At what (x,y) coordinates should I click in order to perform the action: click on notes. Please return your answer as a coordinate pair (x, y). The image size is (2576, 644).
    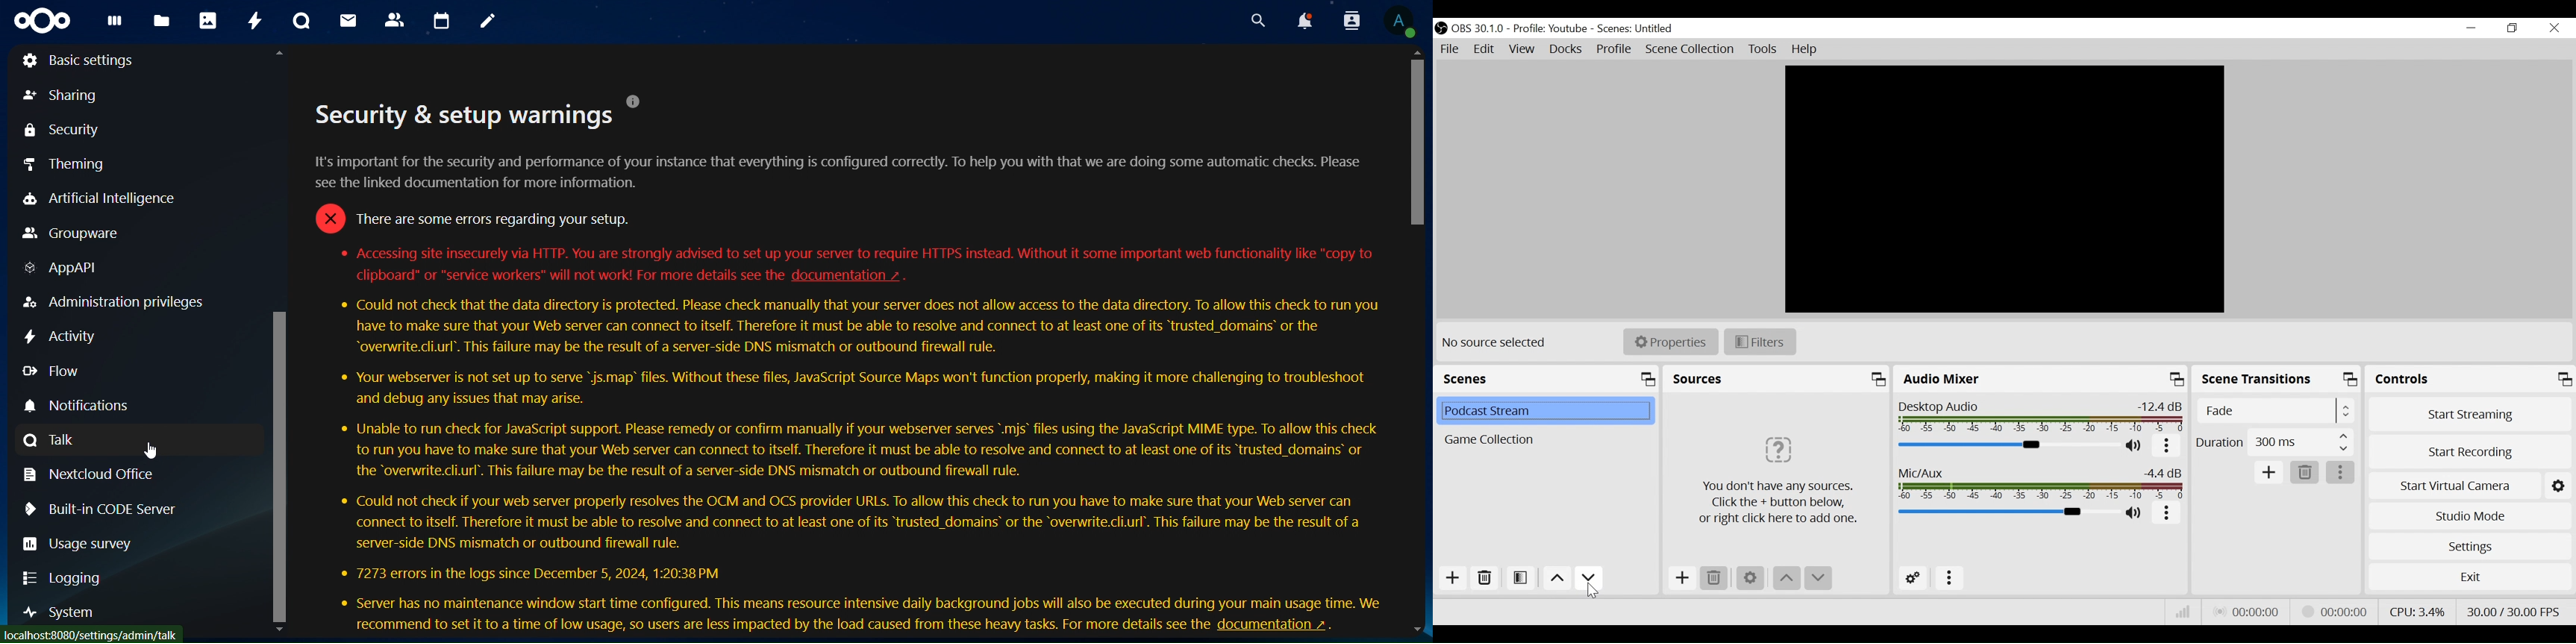
    Looking at the image, I should click on (489, 22).